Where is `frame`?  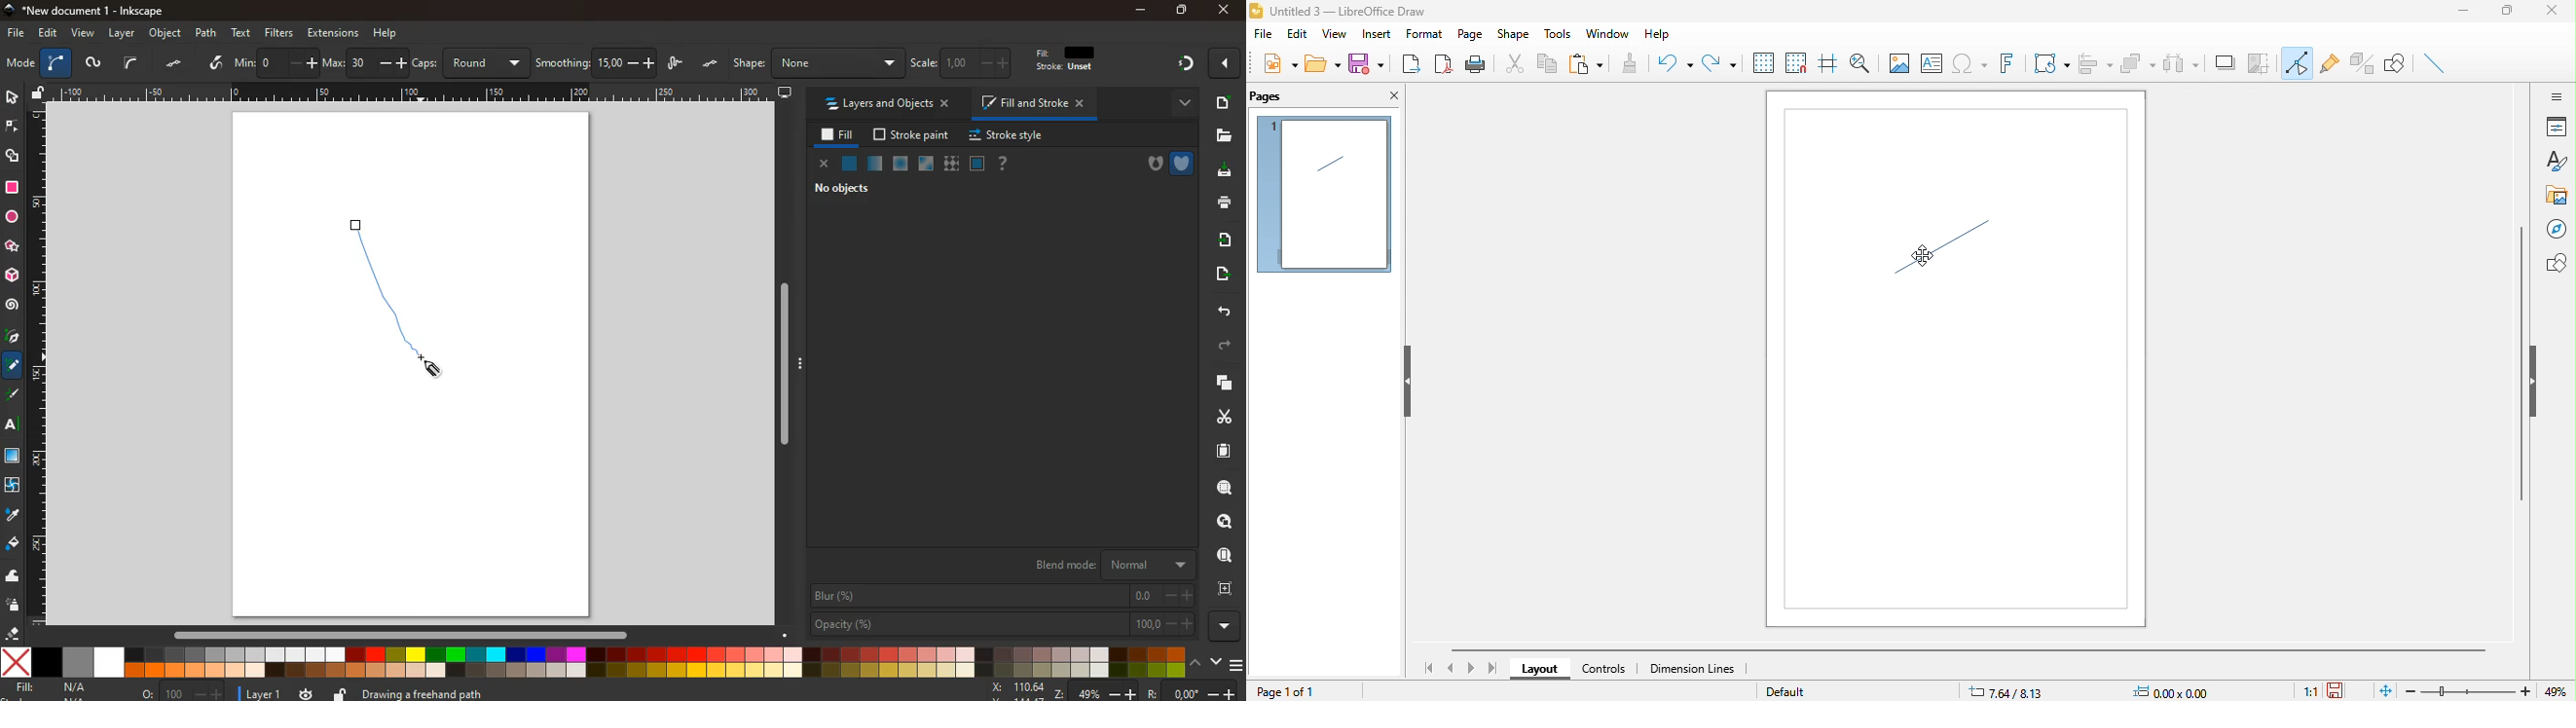 frame is located at coordinates (1229, 589).